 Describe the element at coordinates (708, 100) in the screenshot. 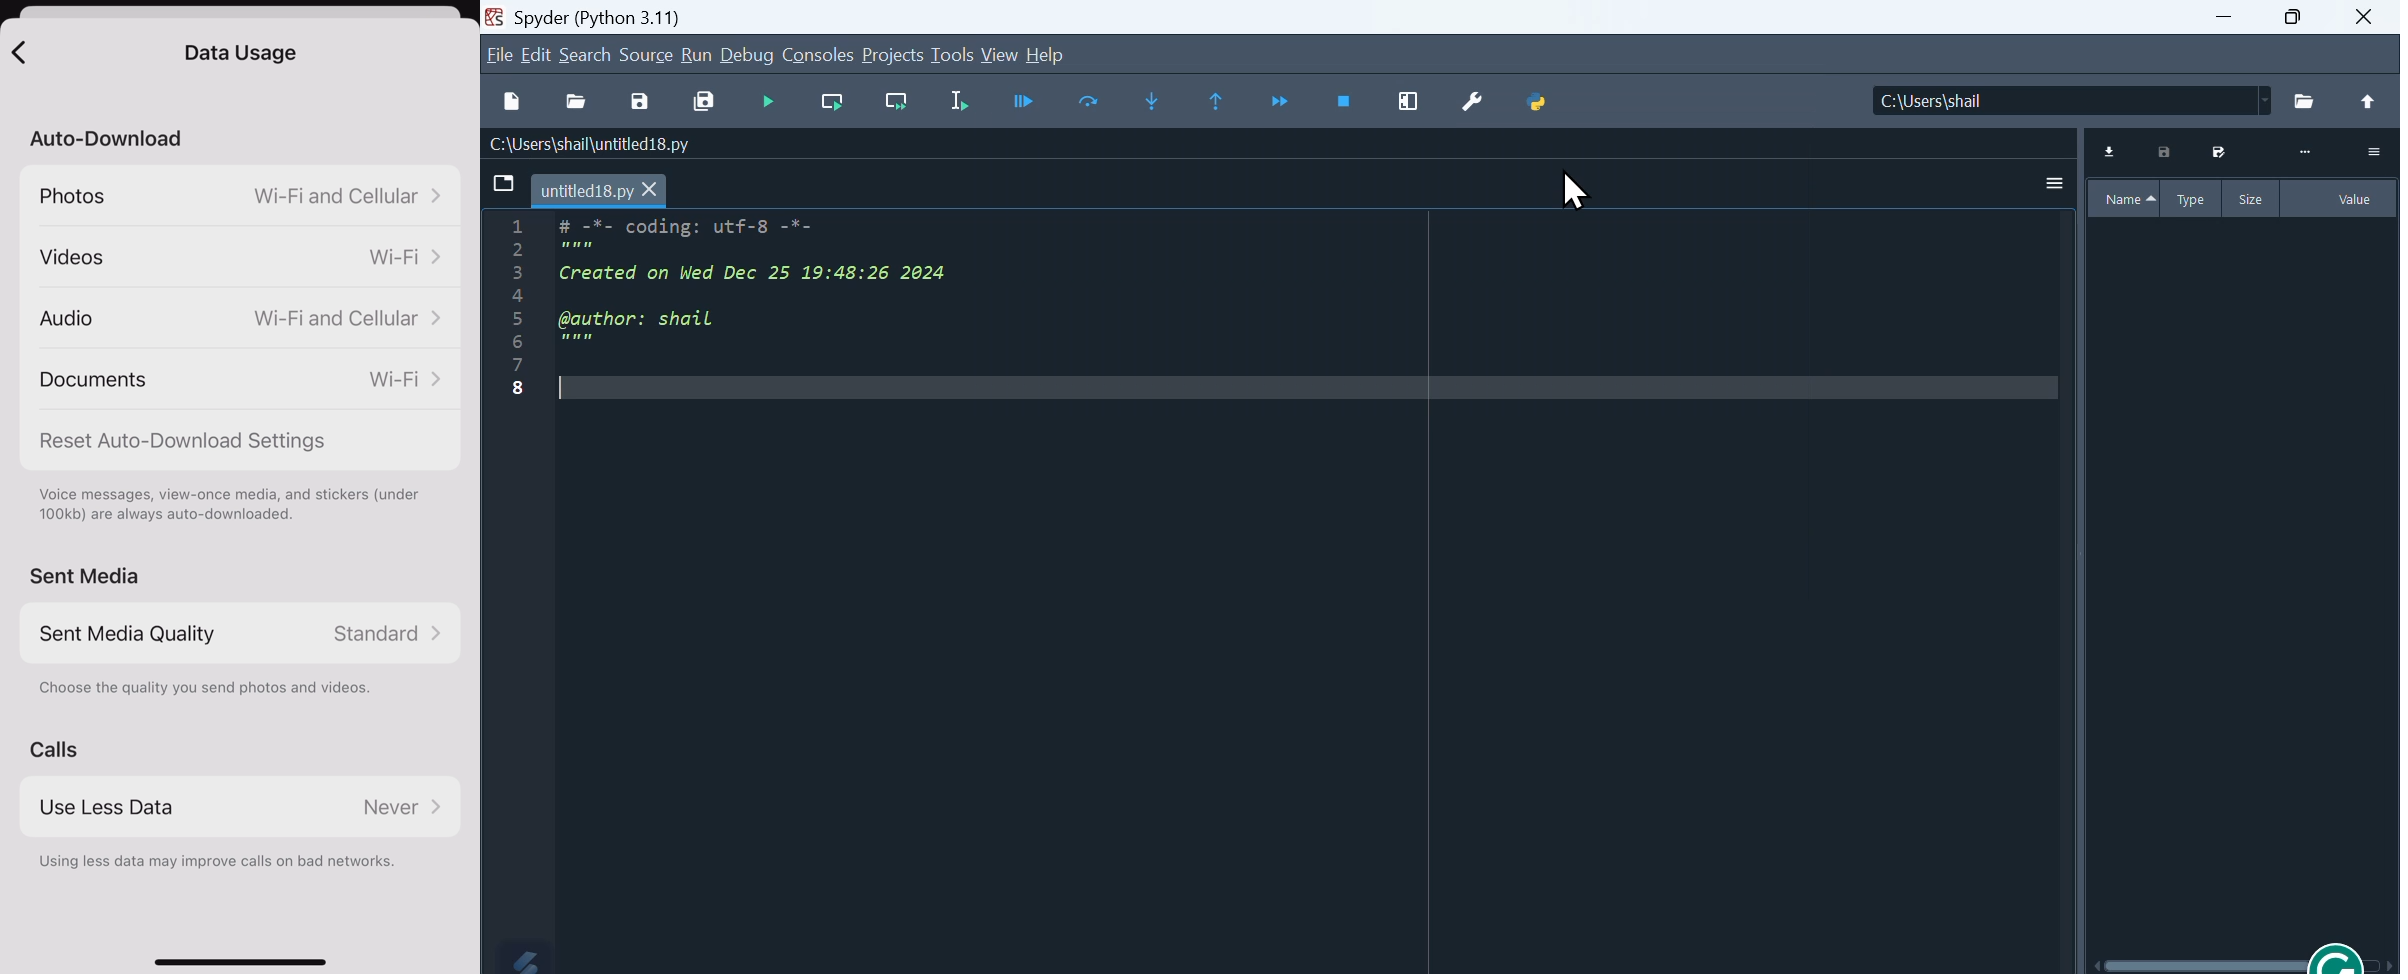

I see `Save all` at that location.